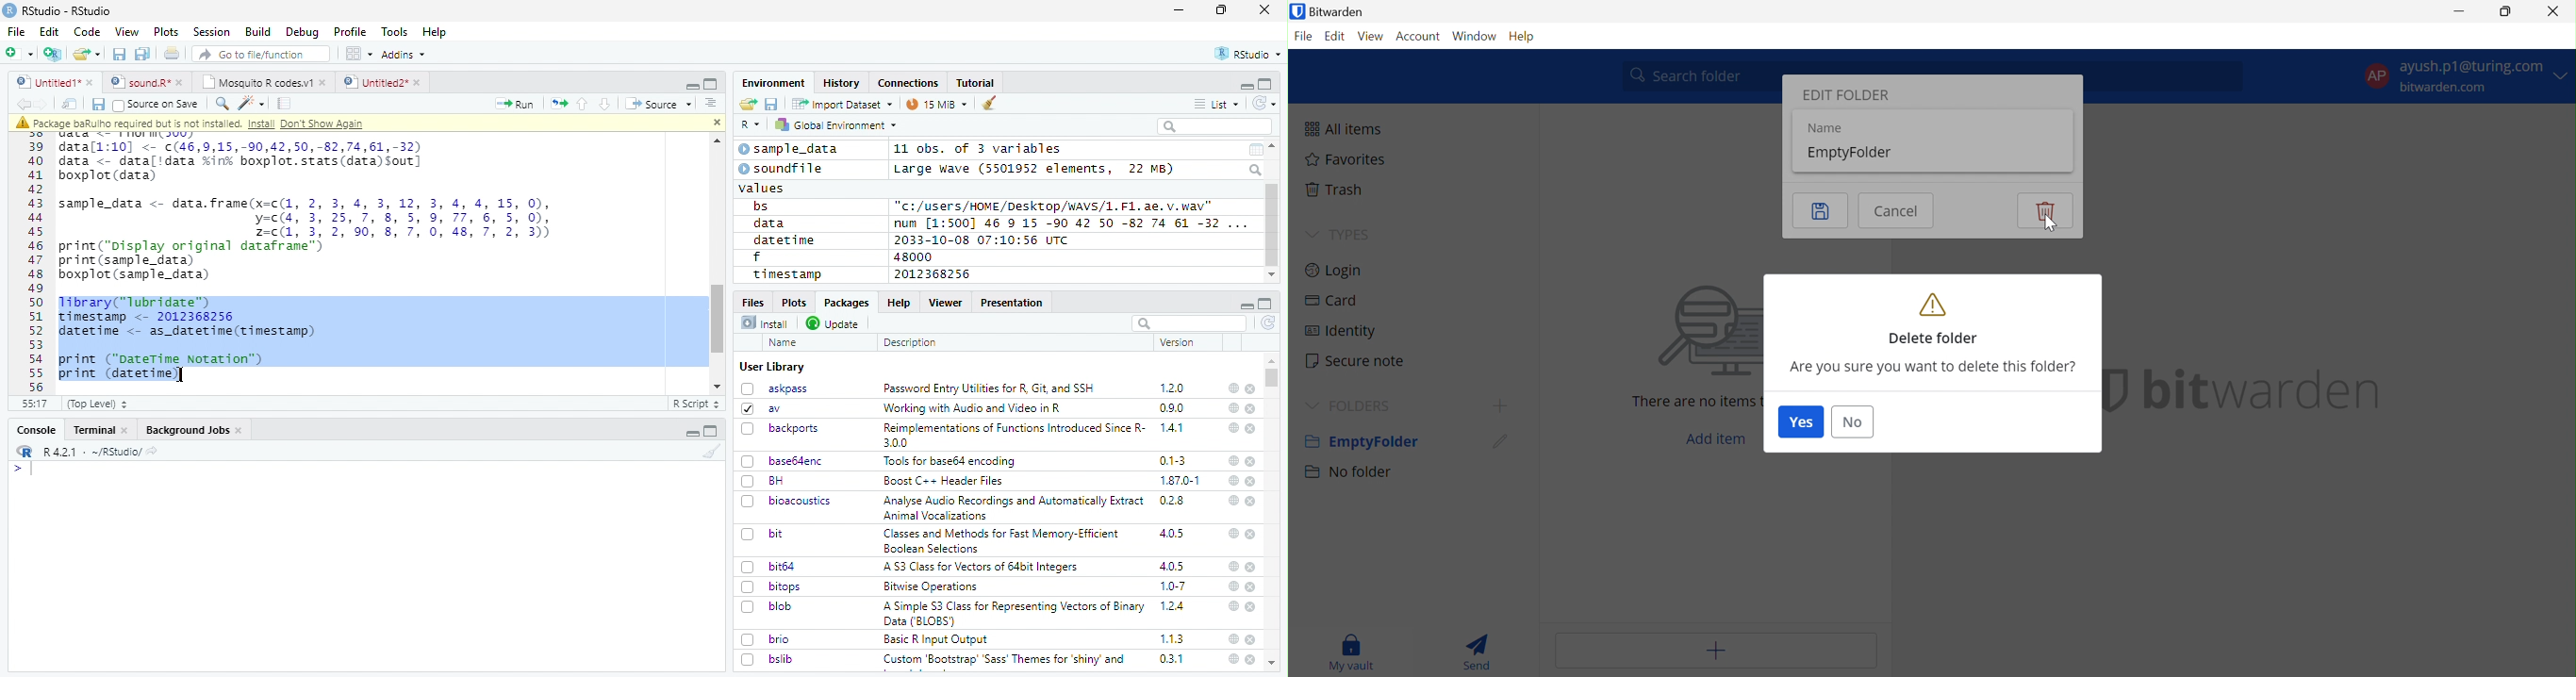  I want to click on New file, so click(21, 54).